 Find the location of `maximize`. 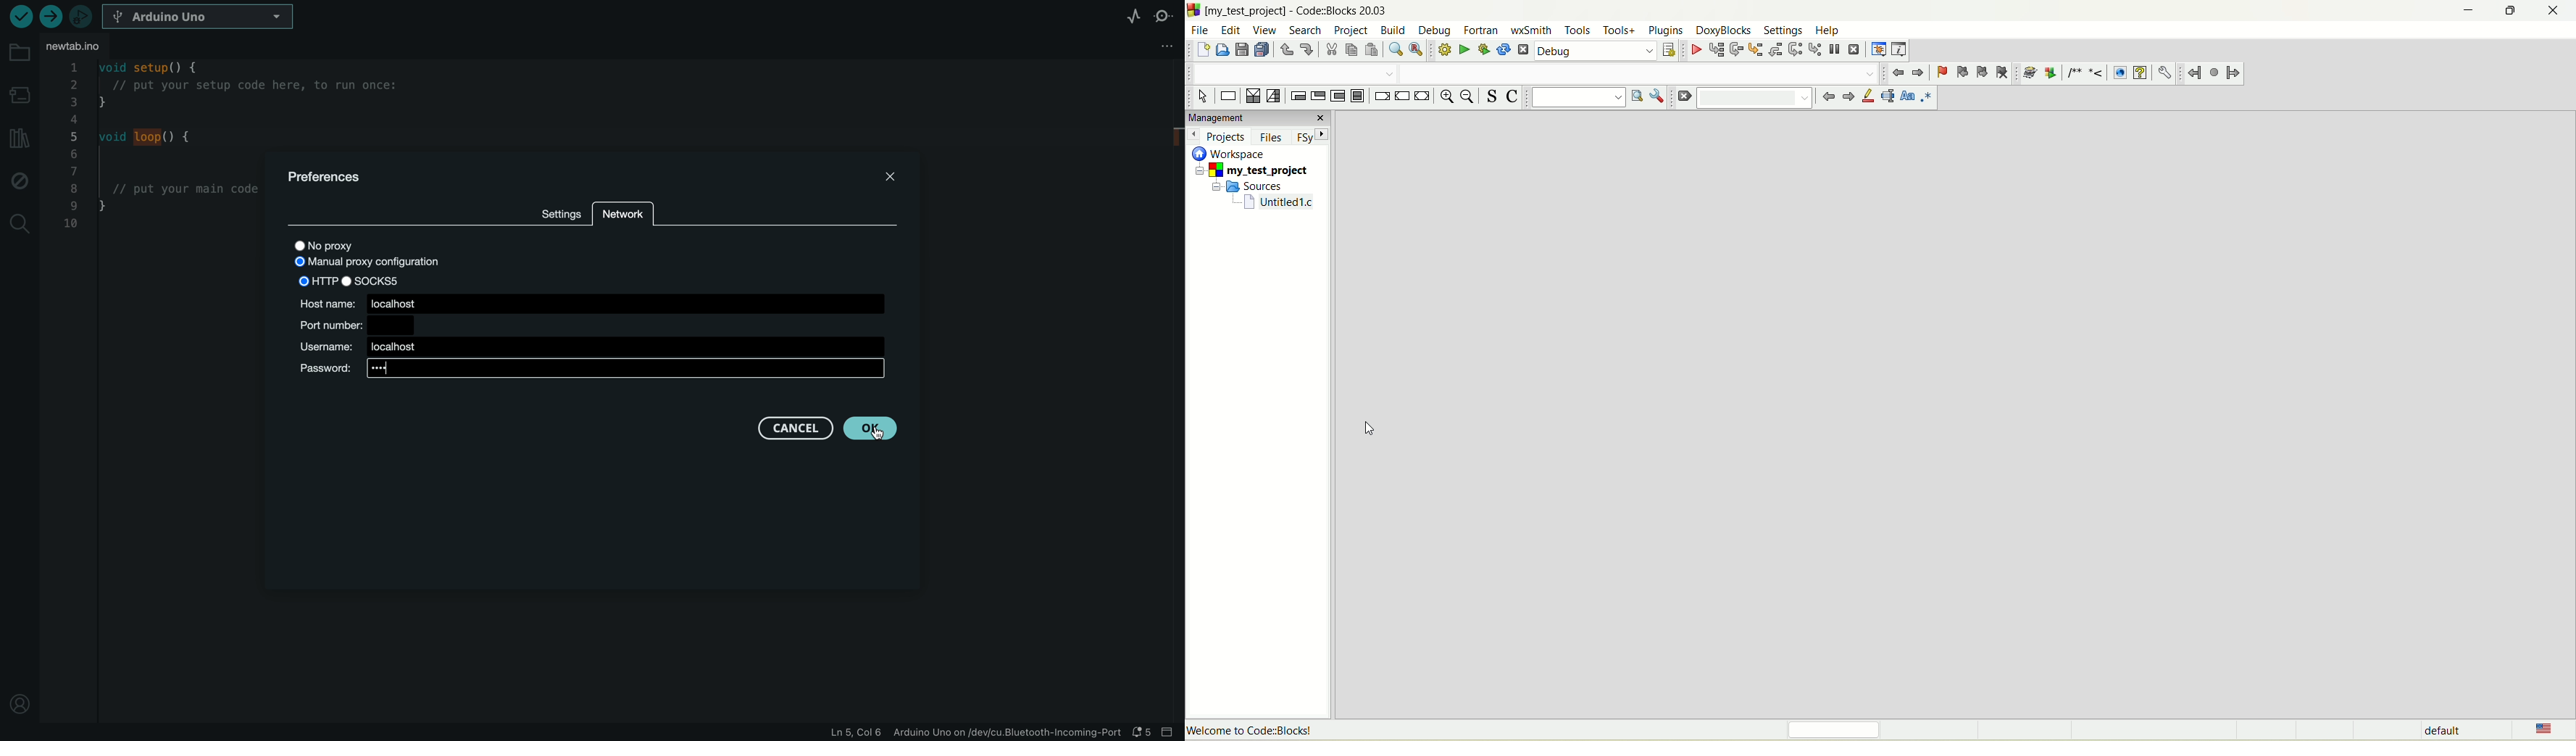

maximize is located at coordinates (2505, 12).